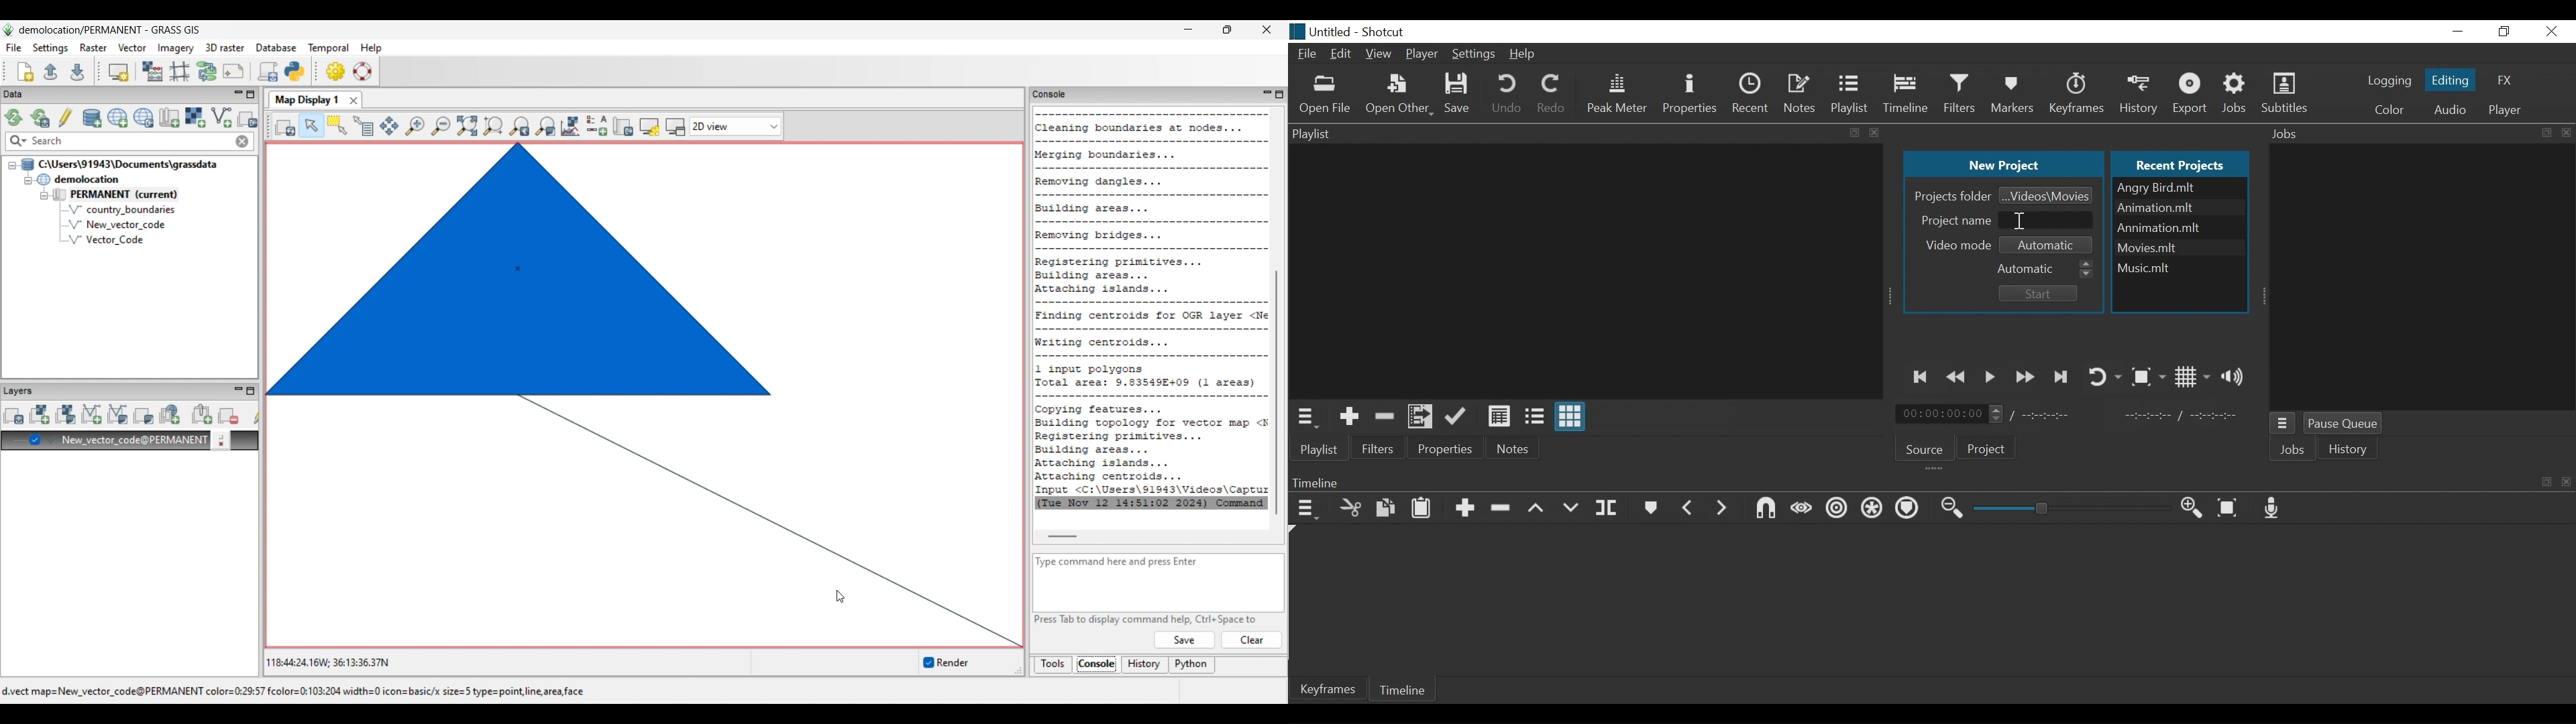 The width and height of the screenshot is (2576, 728). Describe the element at coordinates (2104, 375) in the screenshot. I see `Toggle player looping` at that location.